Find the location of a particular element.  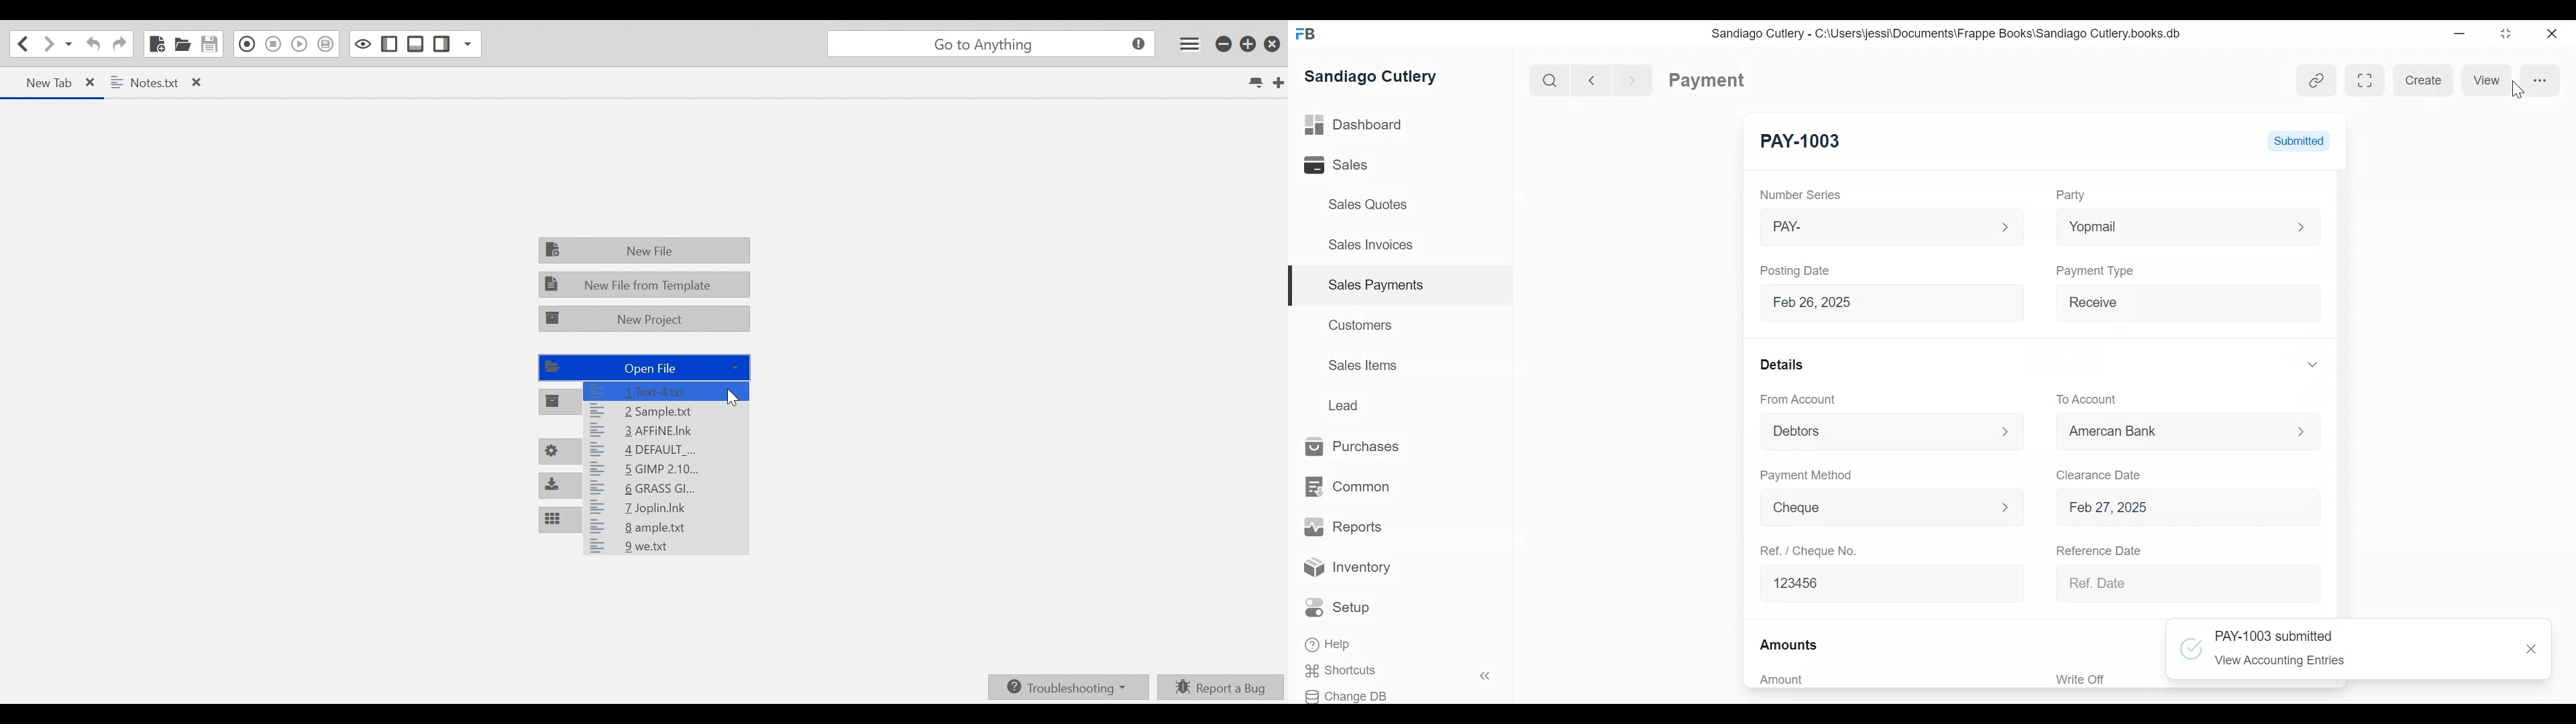

Sales Invoices is located at coordinates (1371, 246).